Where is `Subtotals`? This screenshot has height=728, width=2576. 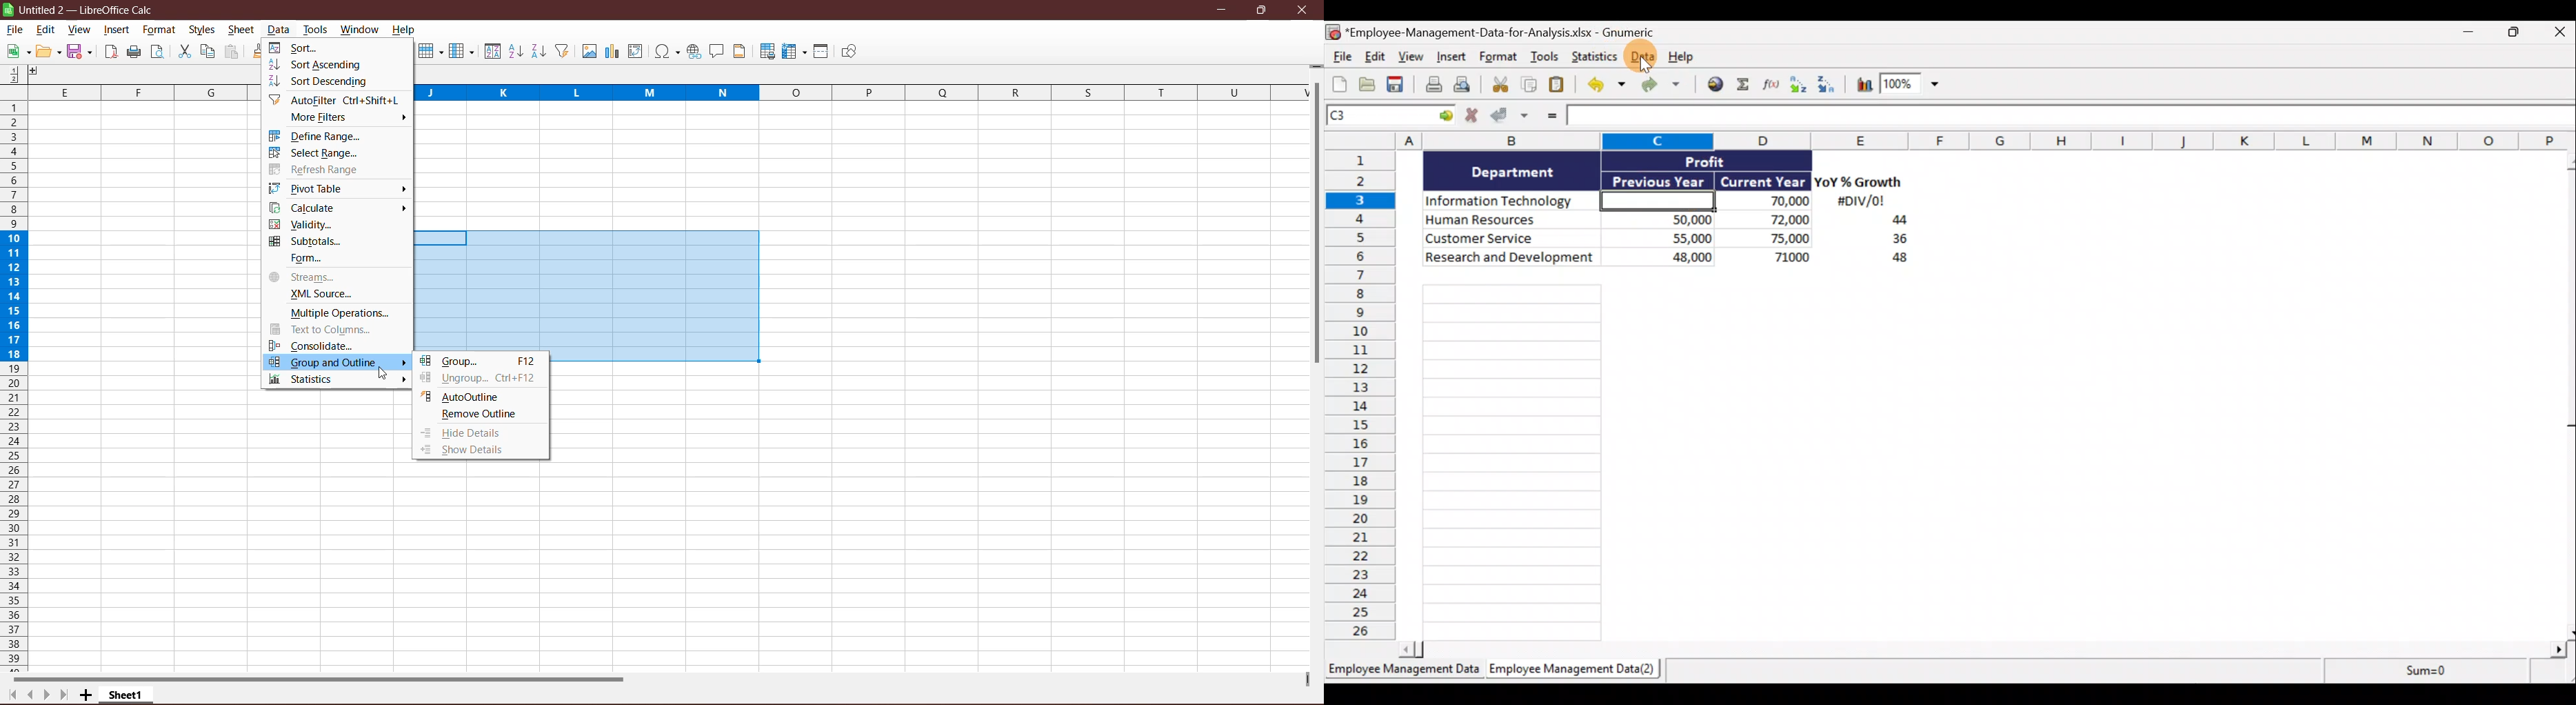
Subtotals is located at coordinates (309, 241).